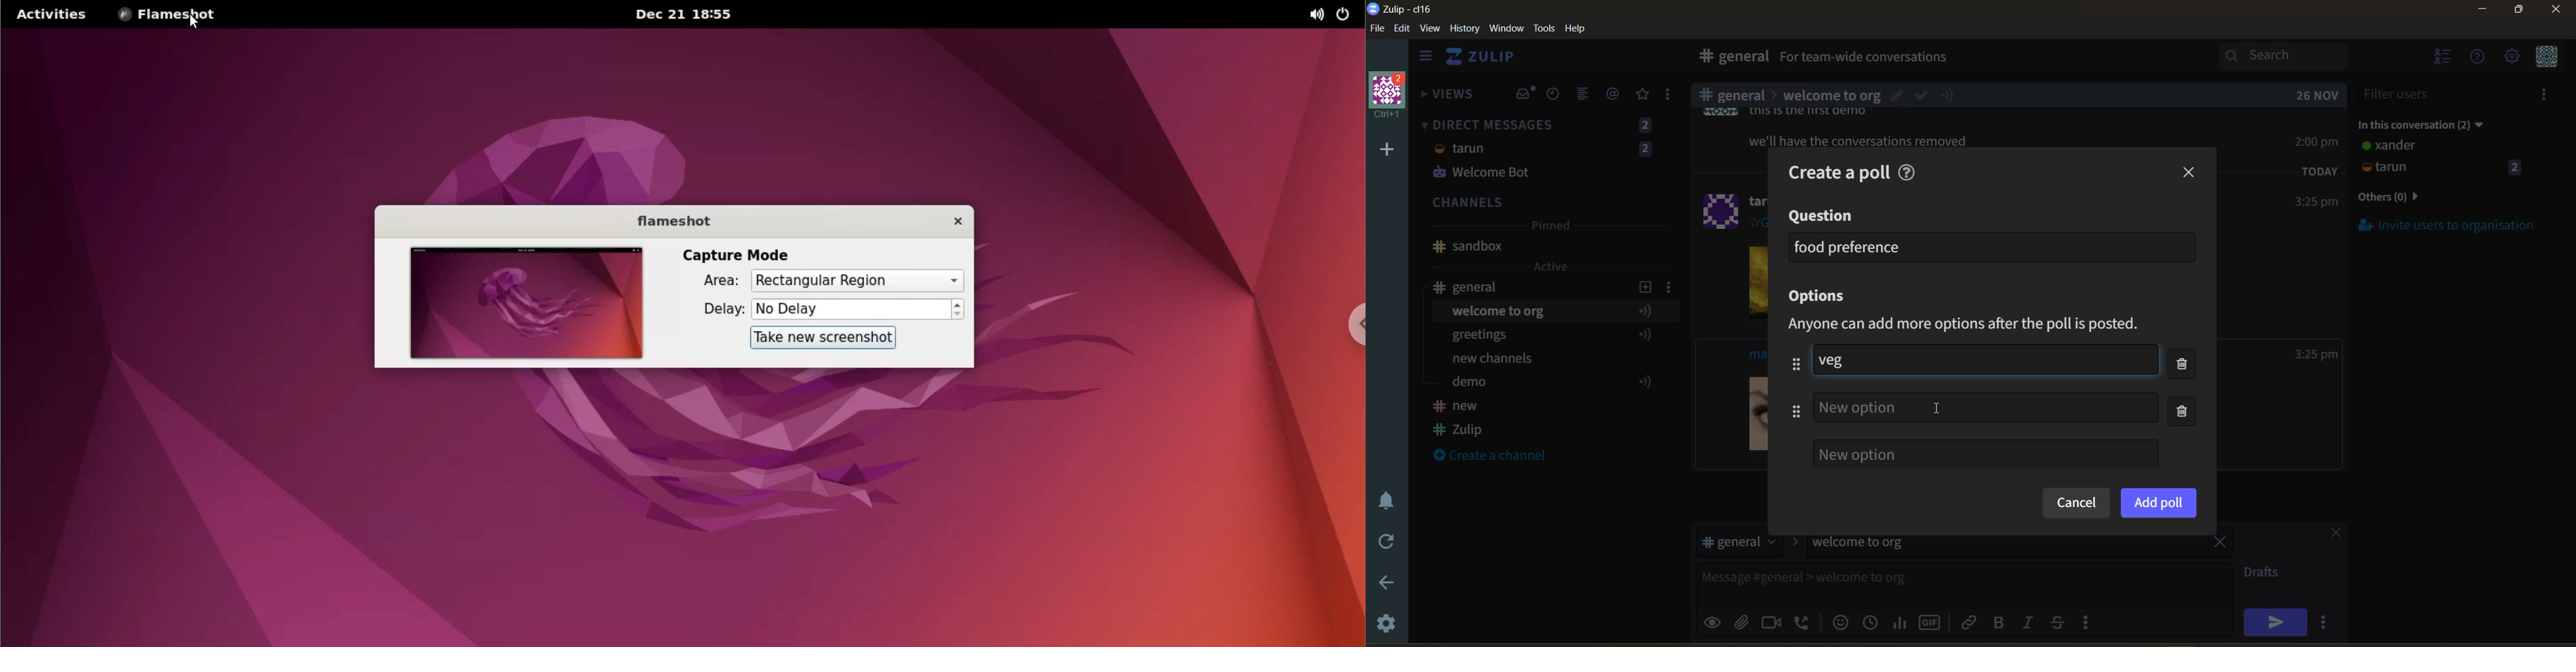  Describe the element at coordinates (2547, 96) in the screenshot. I see `invite users to organisation` at that location.